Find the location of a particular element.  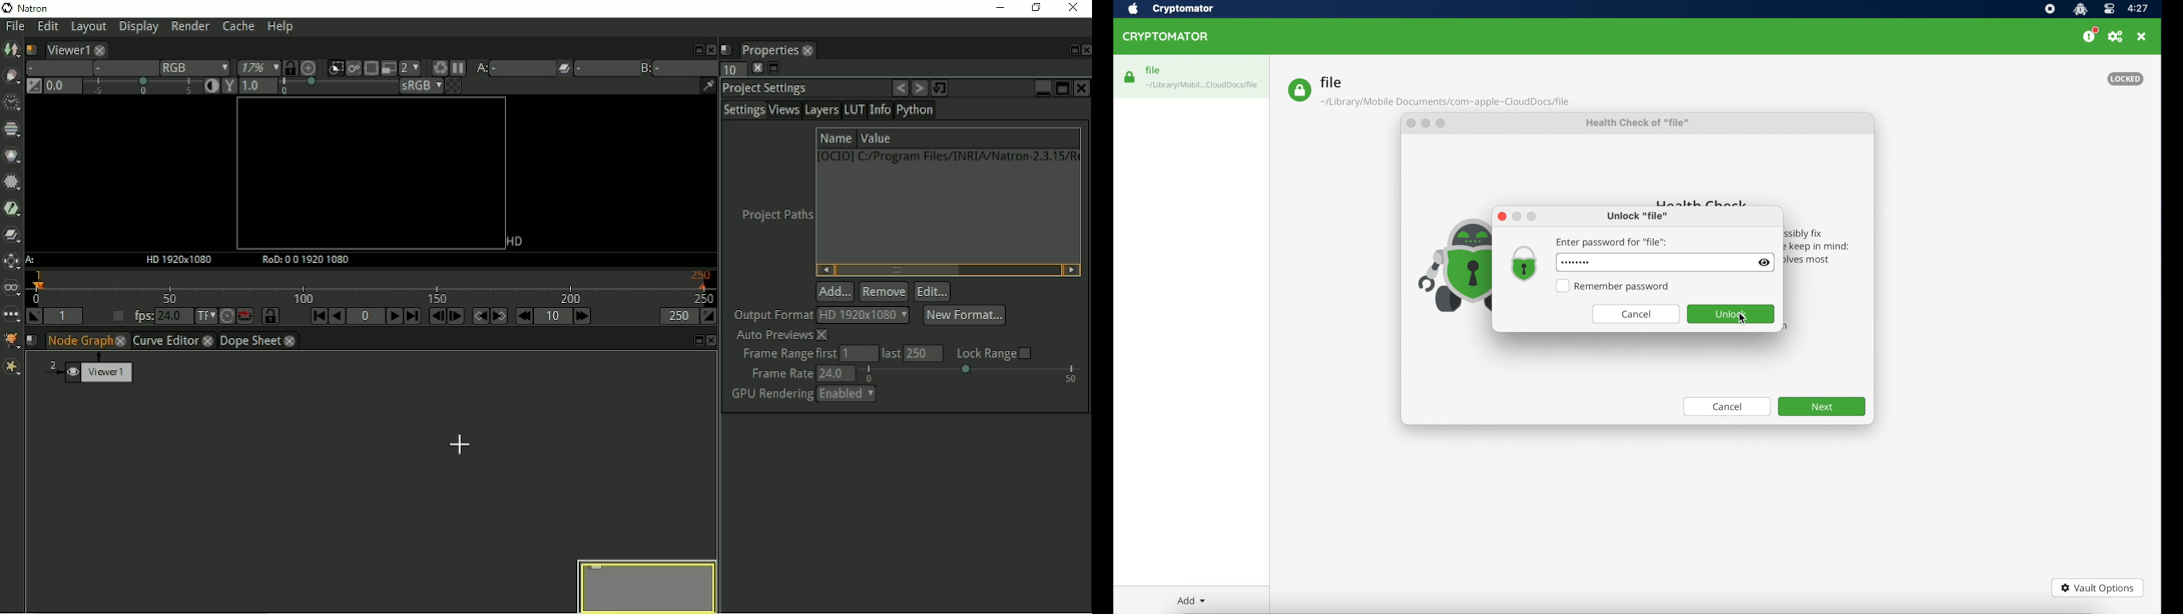

Pause updates is located at coordinates (459, 68).